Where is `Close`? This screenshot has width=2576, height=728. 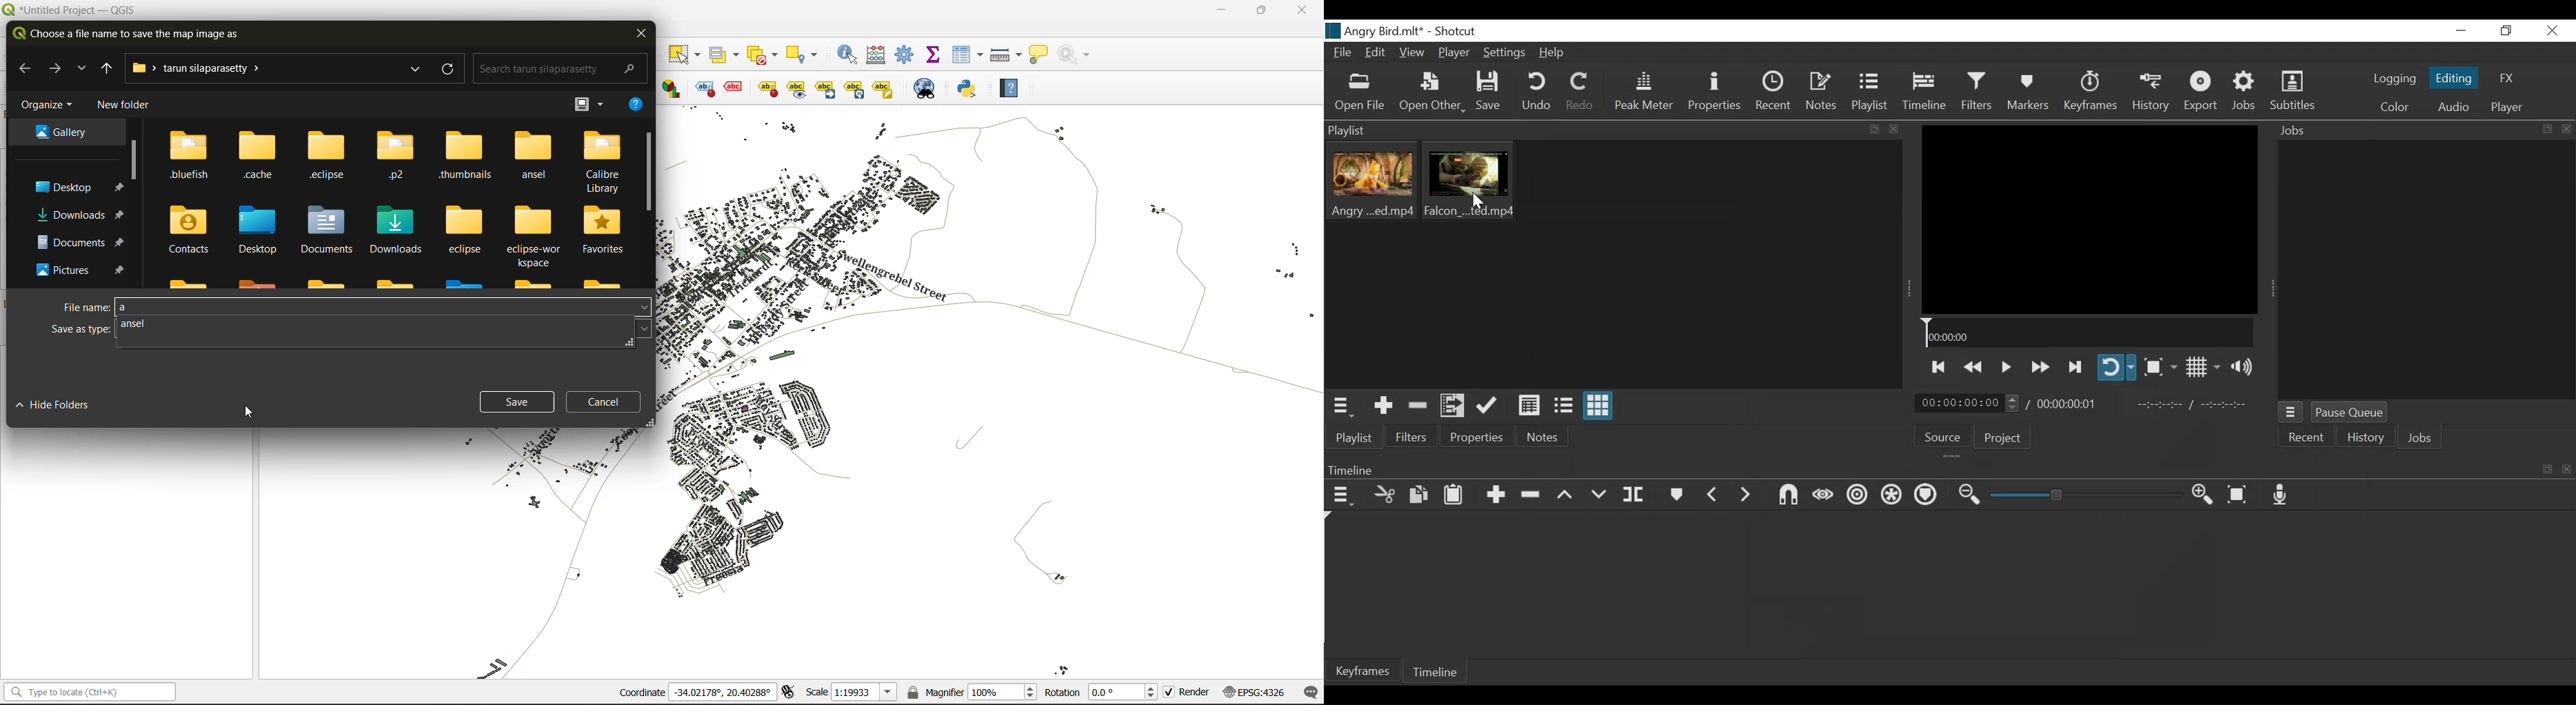
Close is located at coordinates (2551, 31).